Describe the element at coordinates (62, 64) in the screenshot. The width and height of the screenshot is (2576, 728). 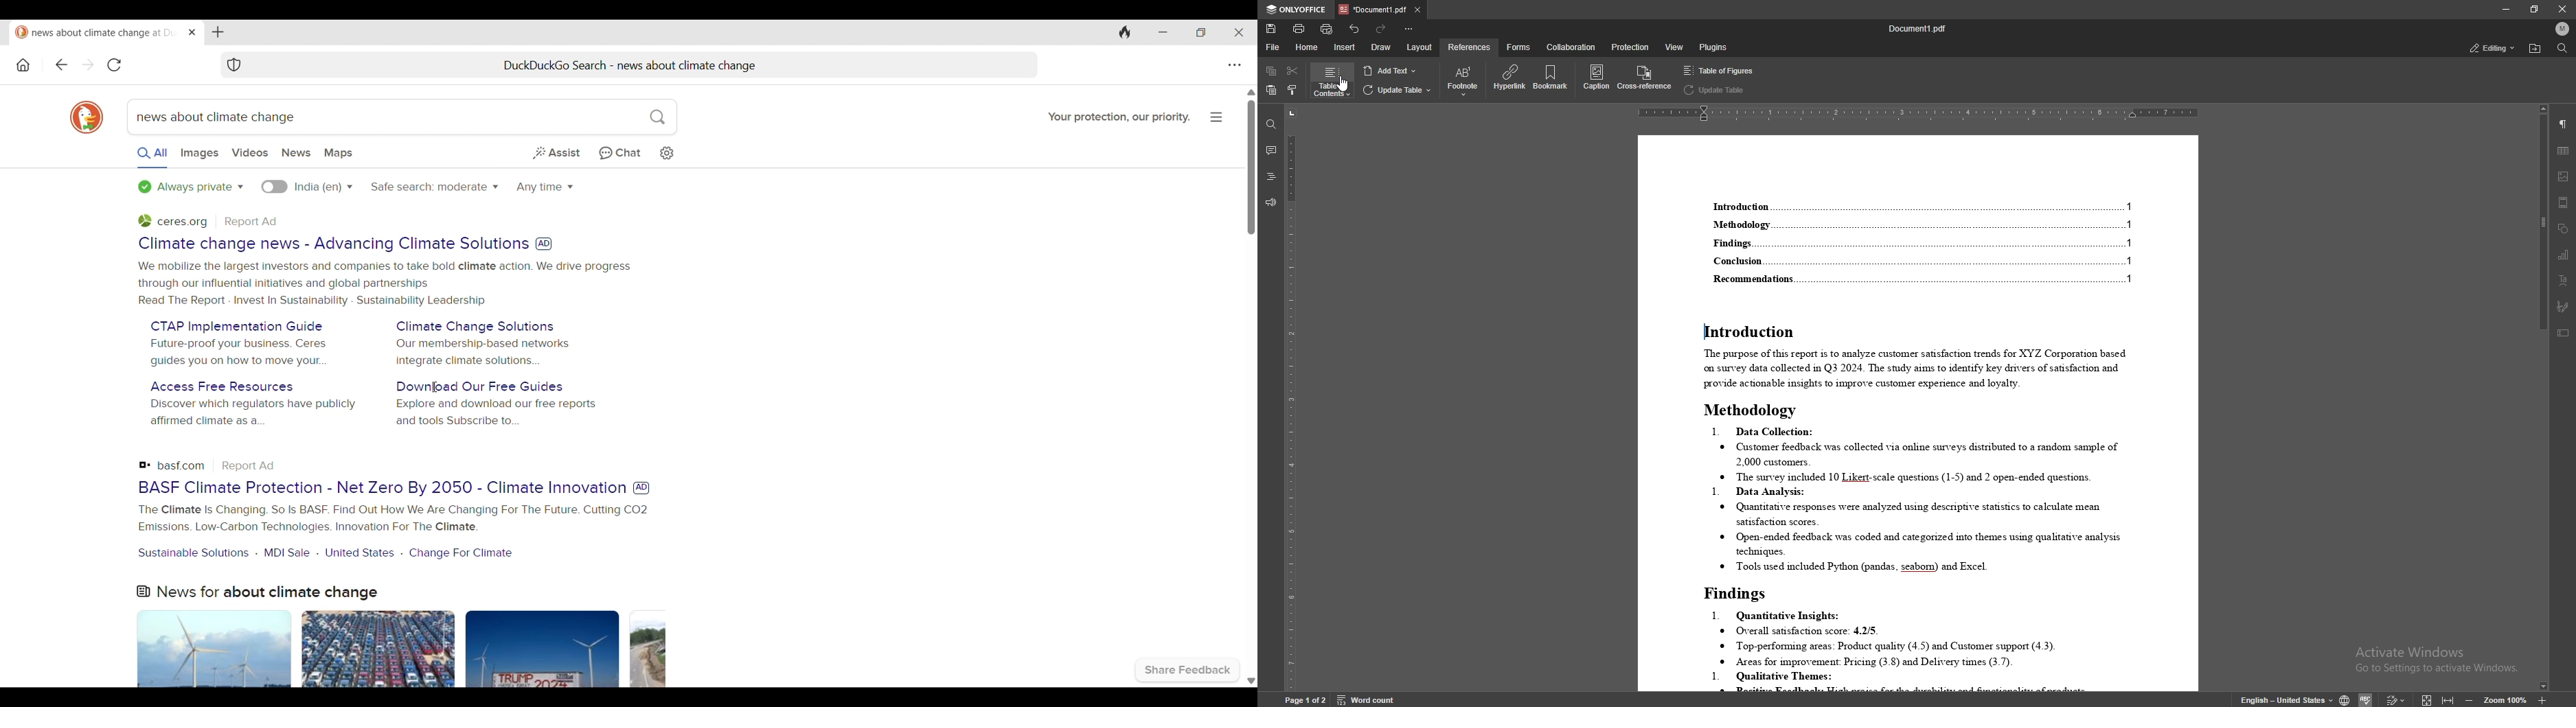
I see `Go backward` at that location.